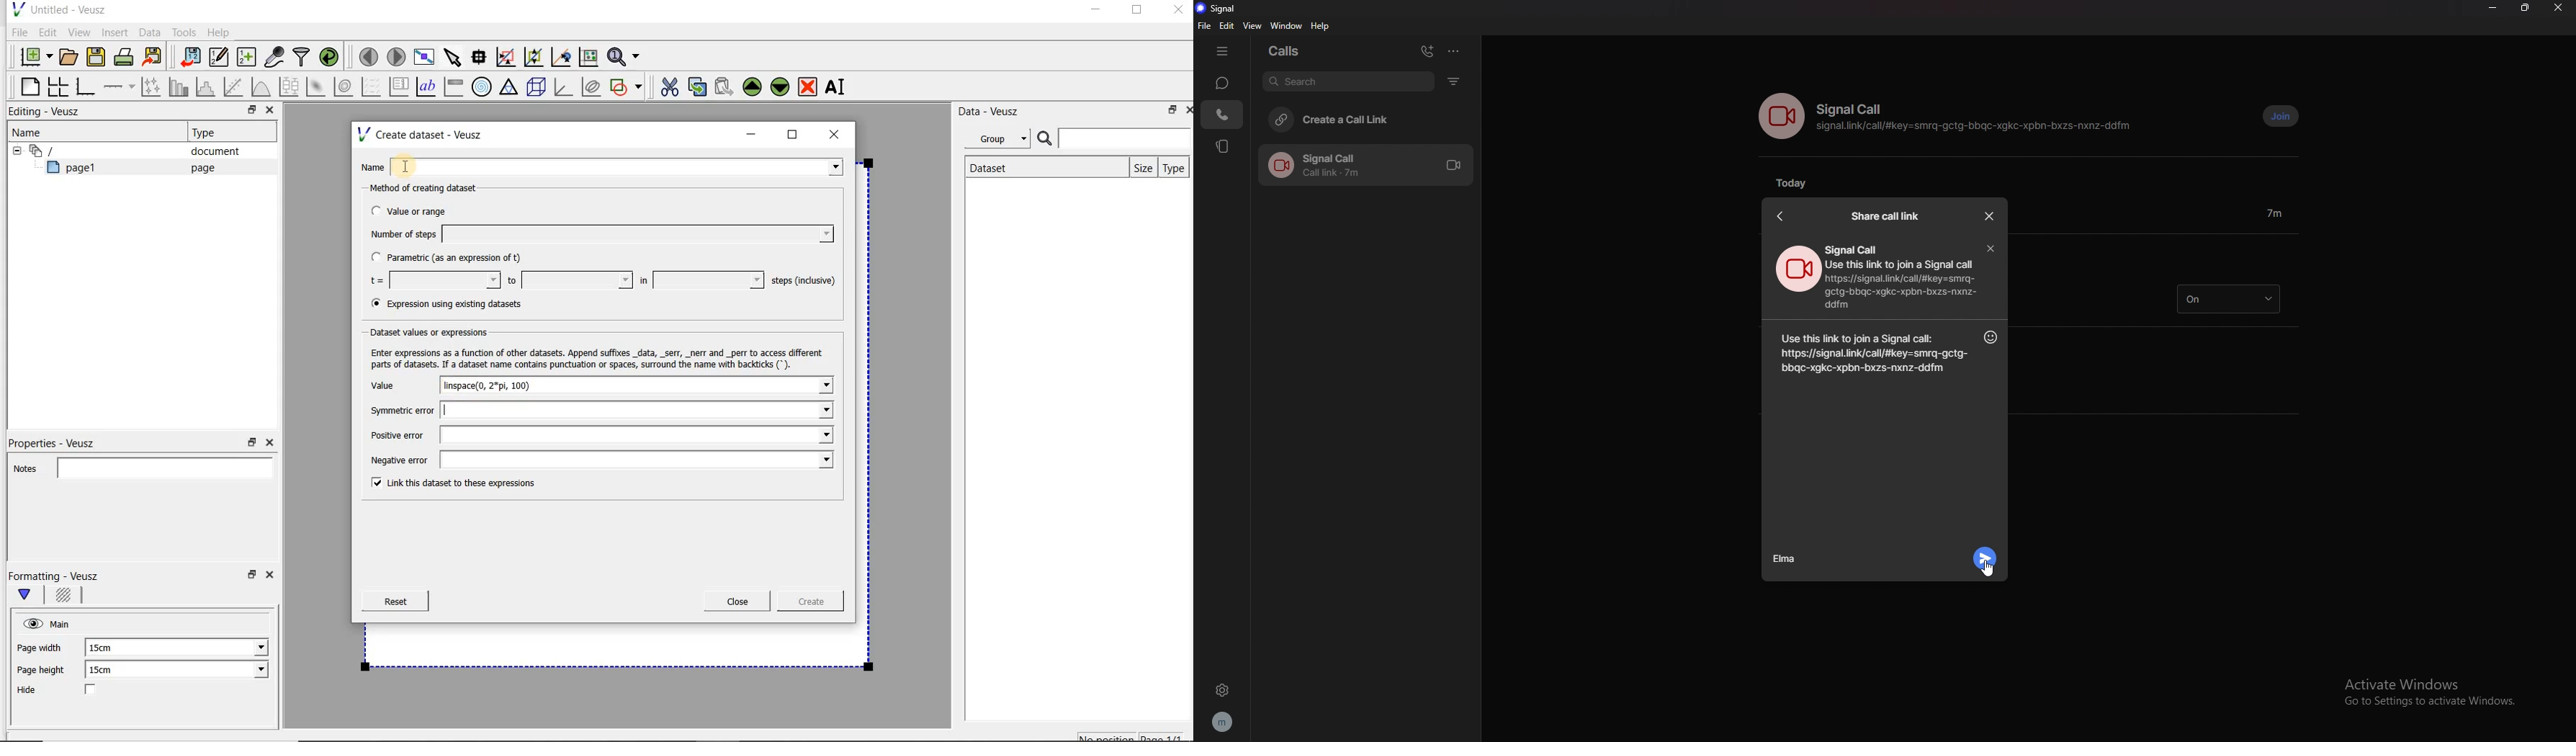  I want to click on calls, so click(1292, 51).